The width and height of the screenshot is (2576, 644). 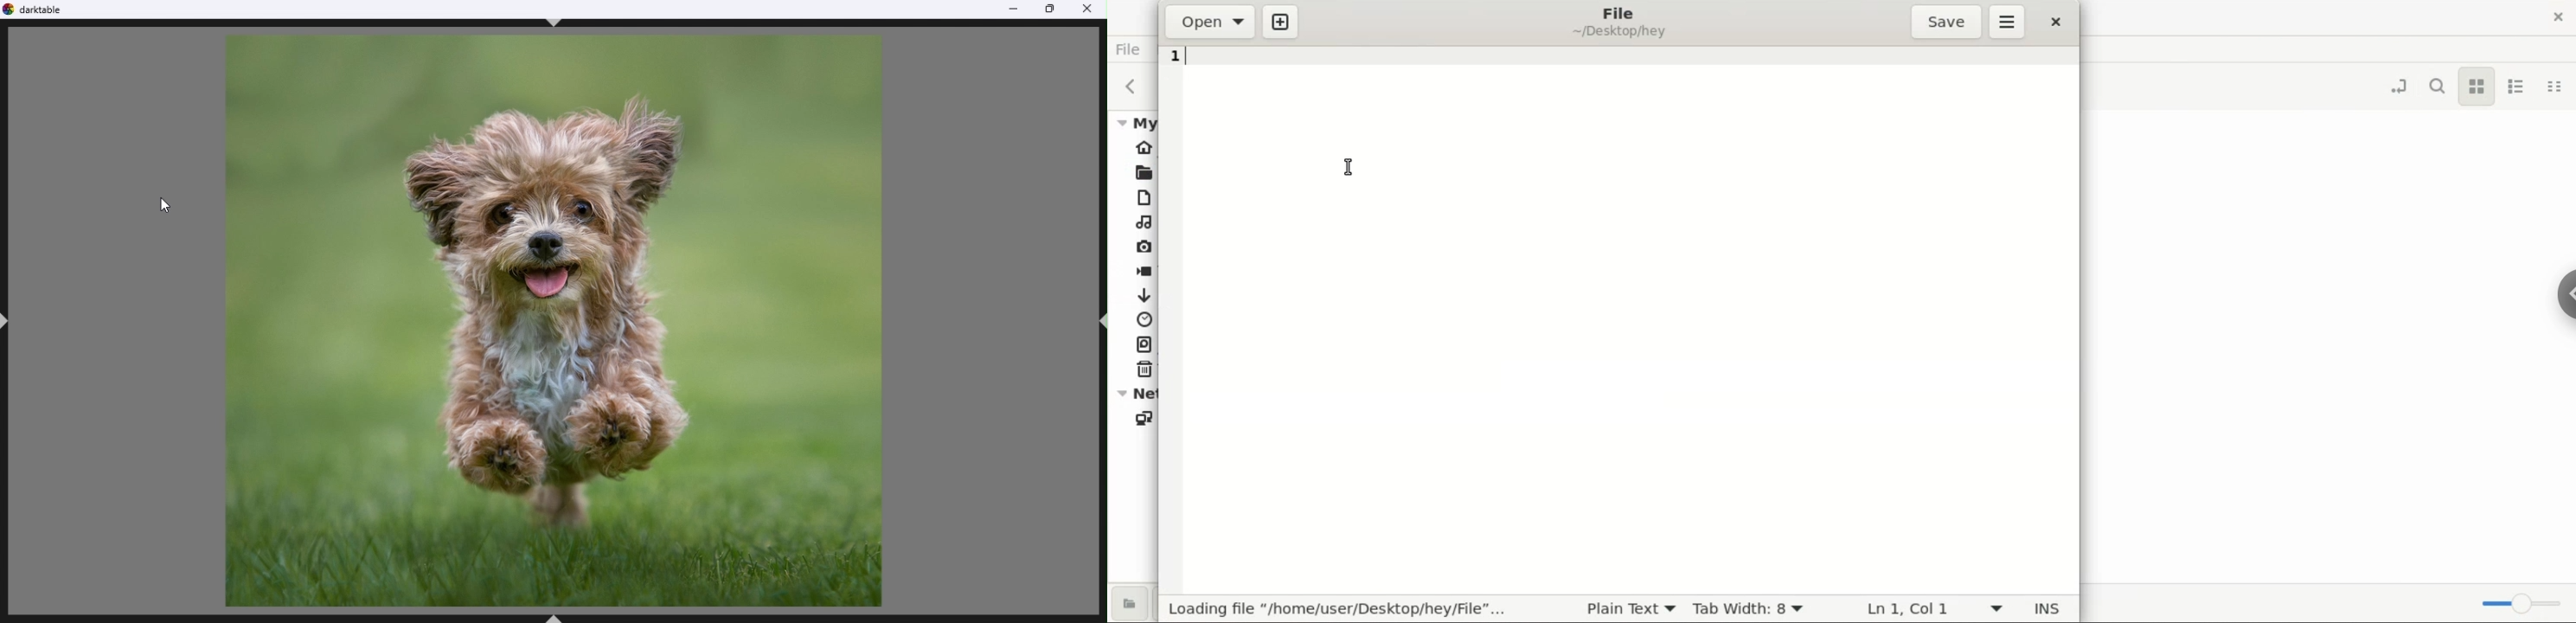 What do you see at coordinates (559, 26) in the screenshot?
I see `ctrl+shift+t` at bounding box center [559, 26].